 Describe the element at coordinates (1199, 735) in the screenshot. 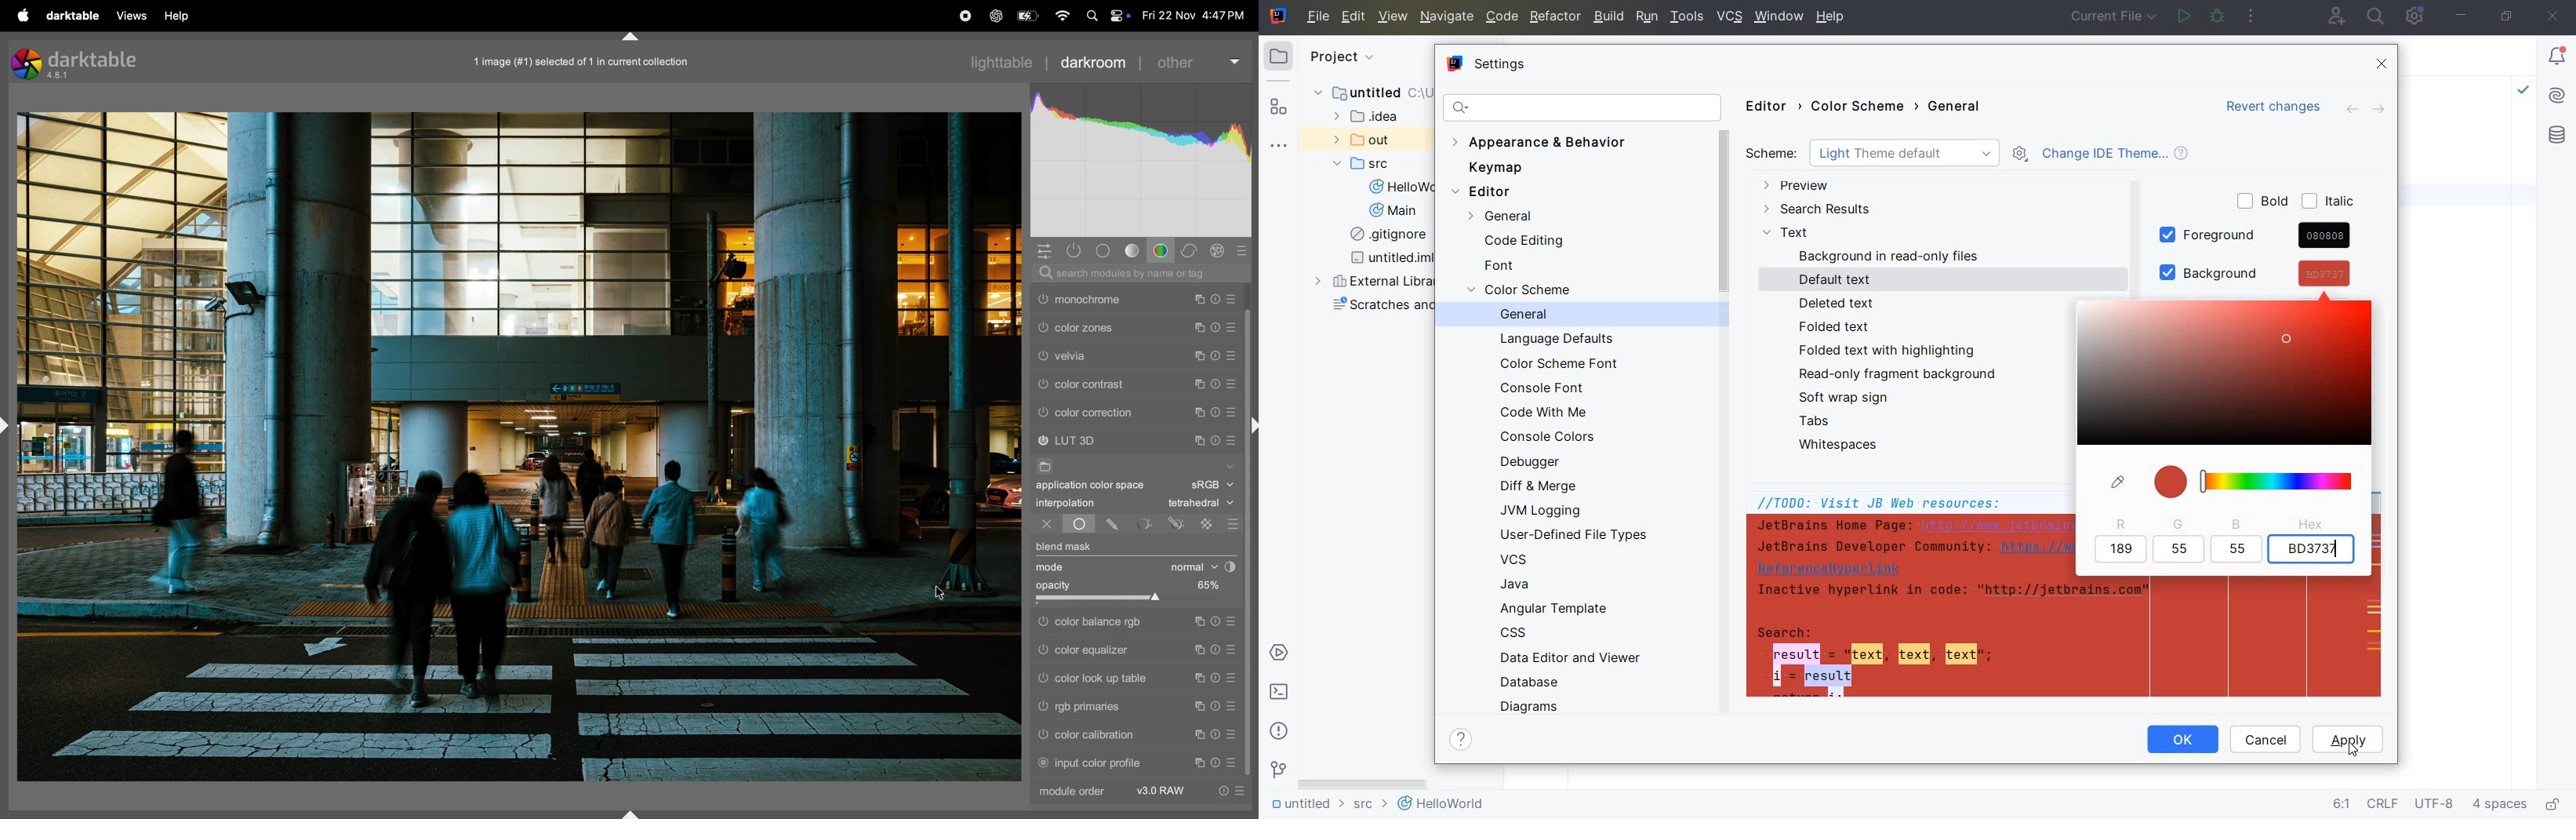

I see `multiple instance actions` at that location.